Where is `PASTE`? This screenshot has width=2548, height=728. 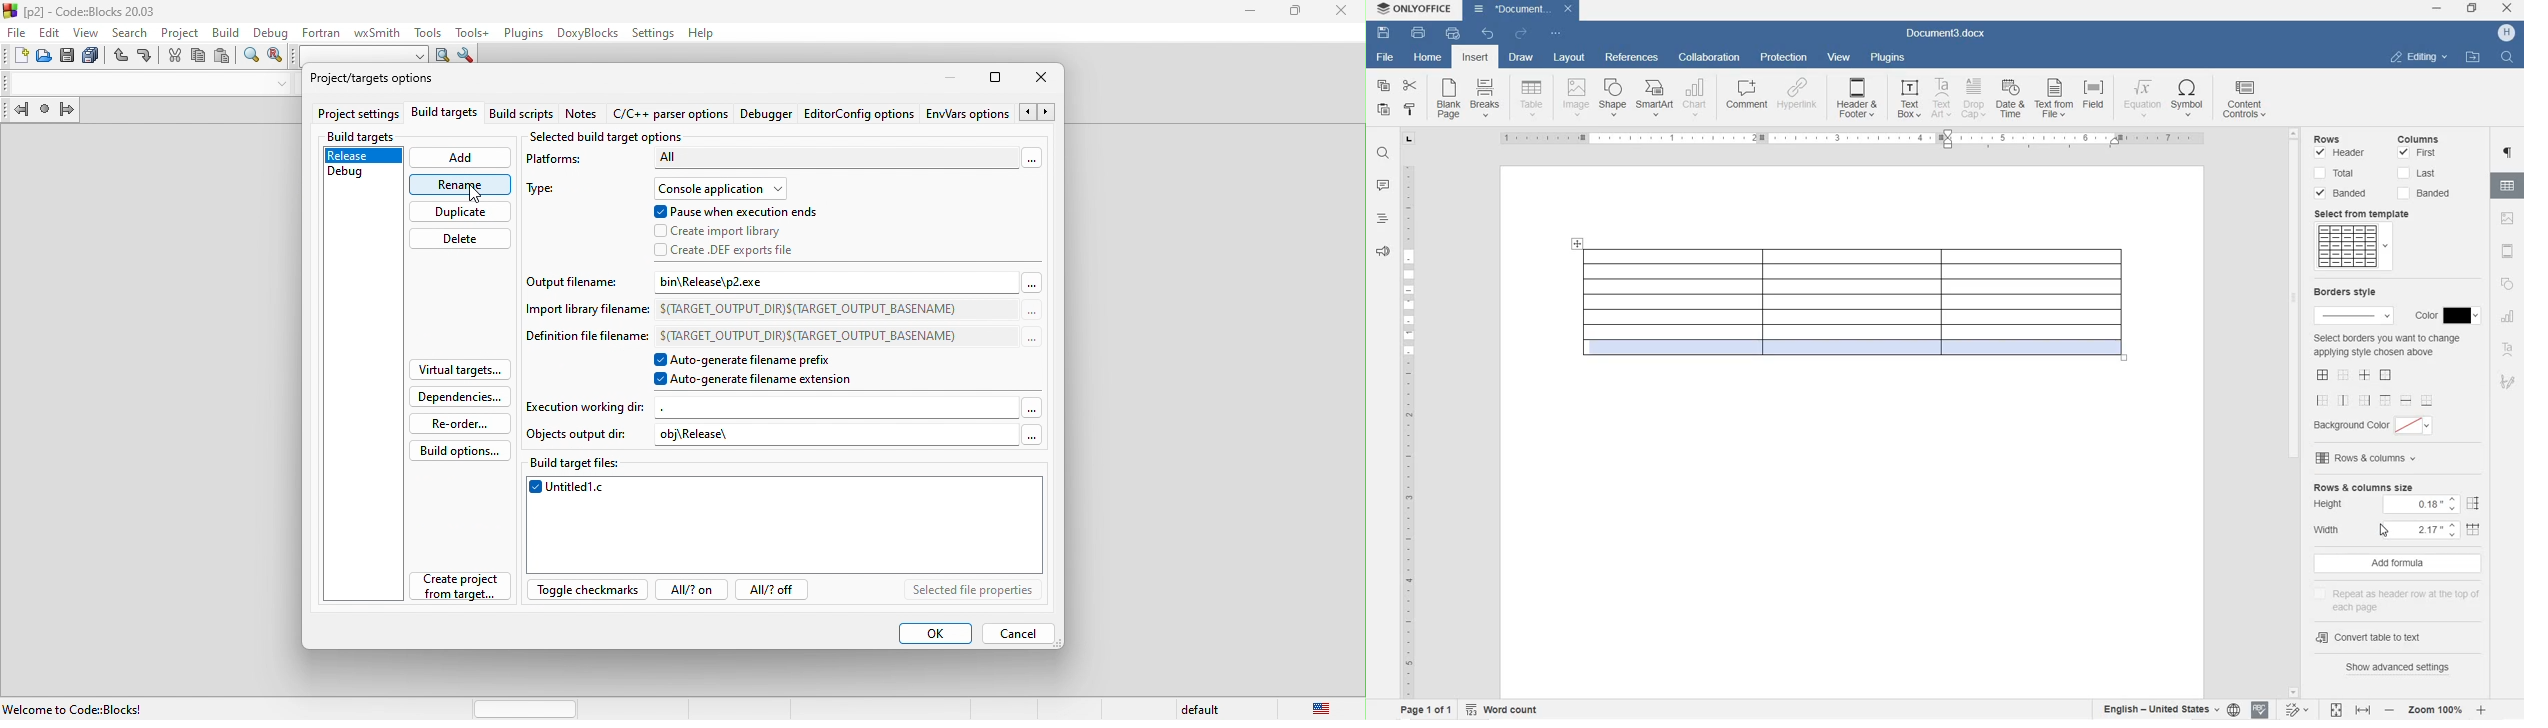
PASTE is located at coordinates (1385, 110).